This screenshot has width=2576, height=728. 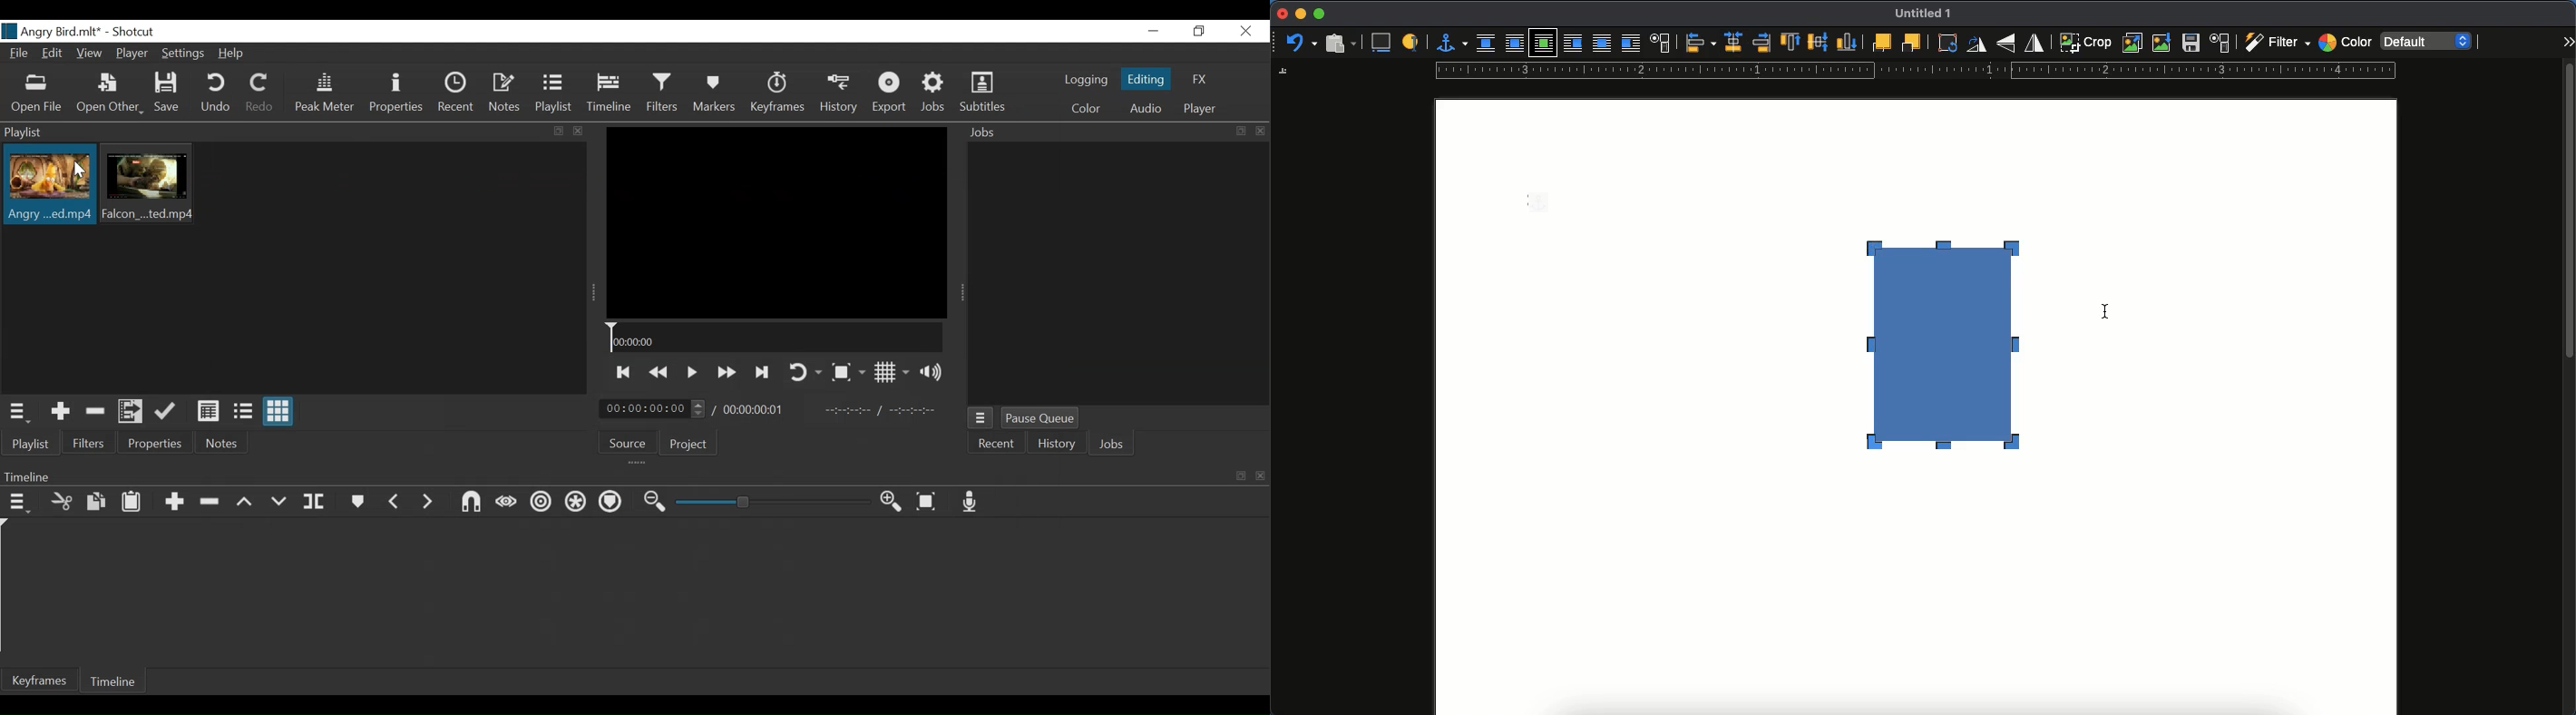 I want to click on Settings, so click(x=185, y=54).